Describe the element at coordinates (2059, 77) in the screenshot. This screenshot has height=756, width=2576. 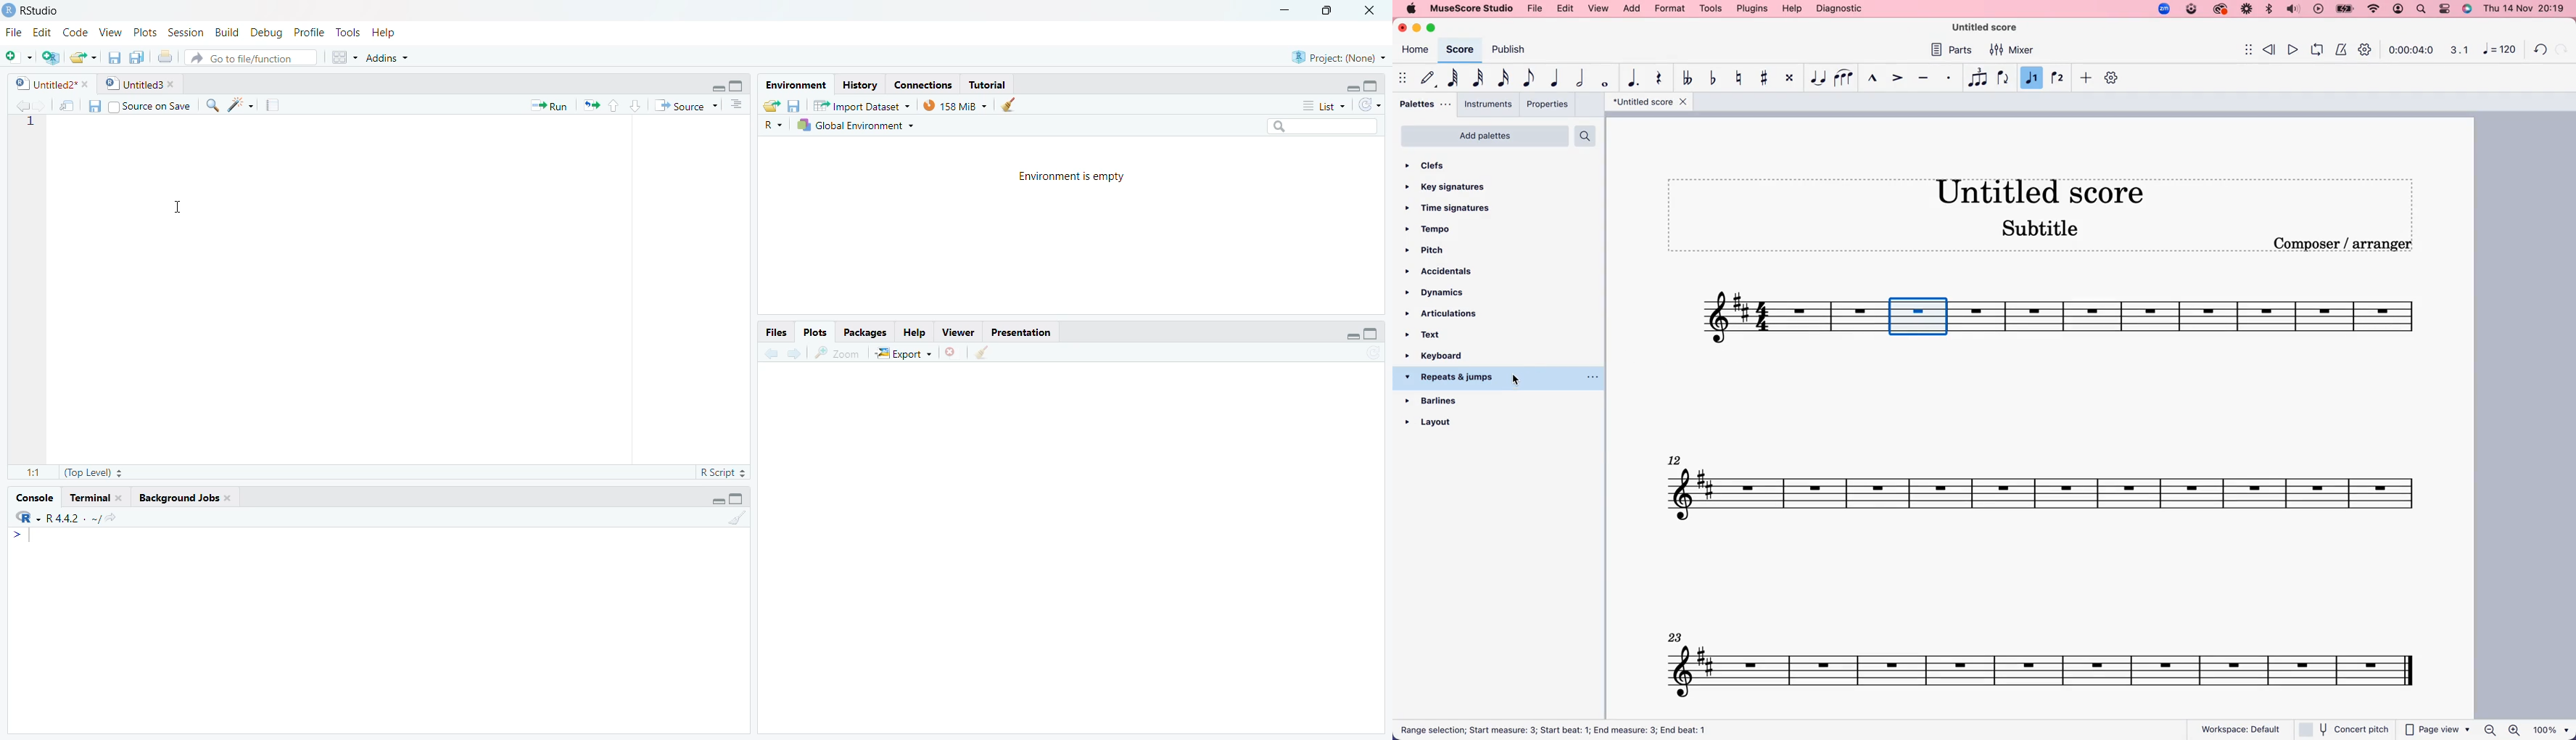
I see `voice 2` at that location.